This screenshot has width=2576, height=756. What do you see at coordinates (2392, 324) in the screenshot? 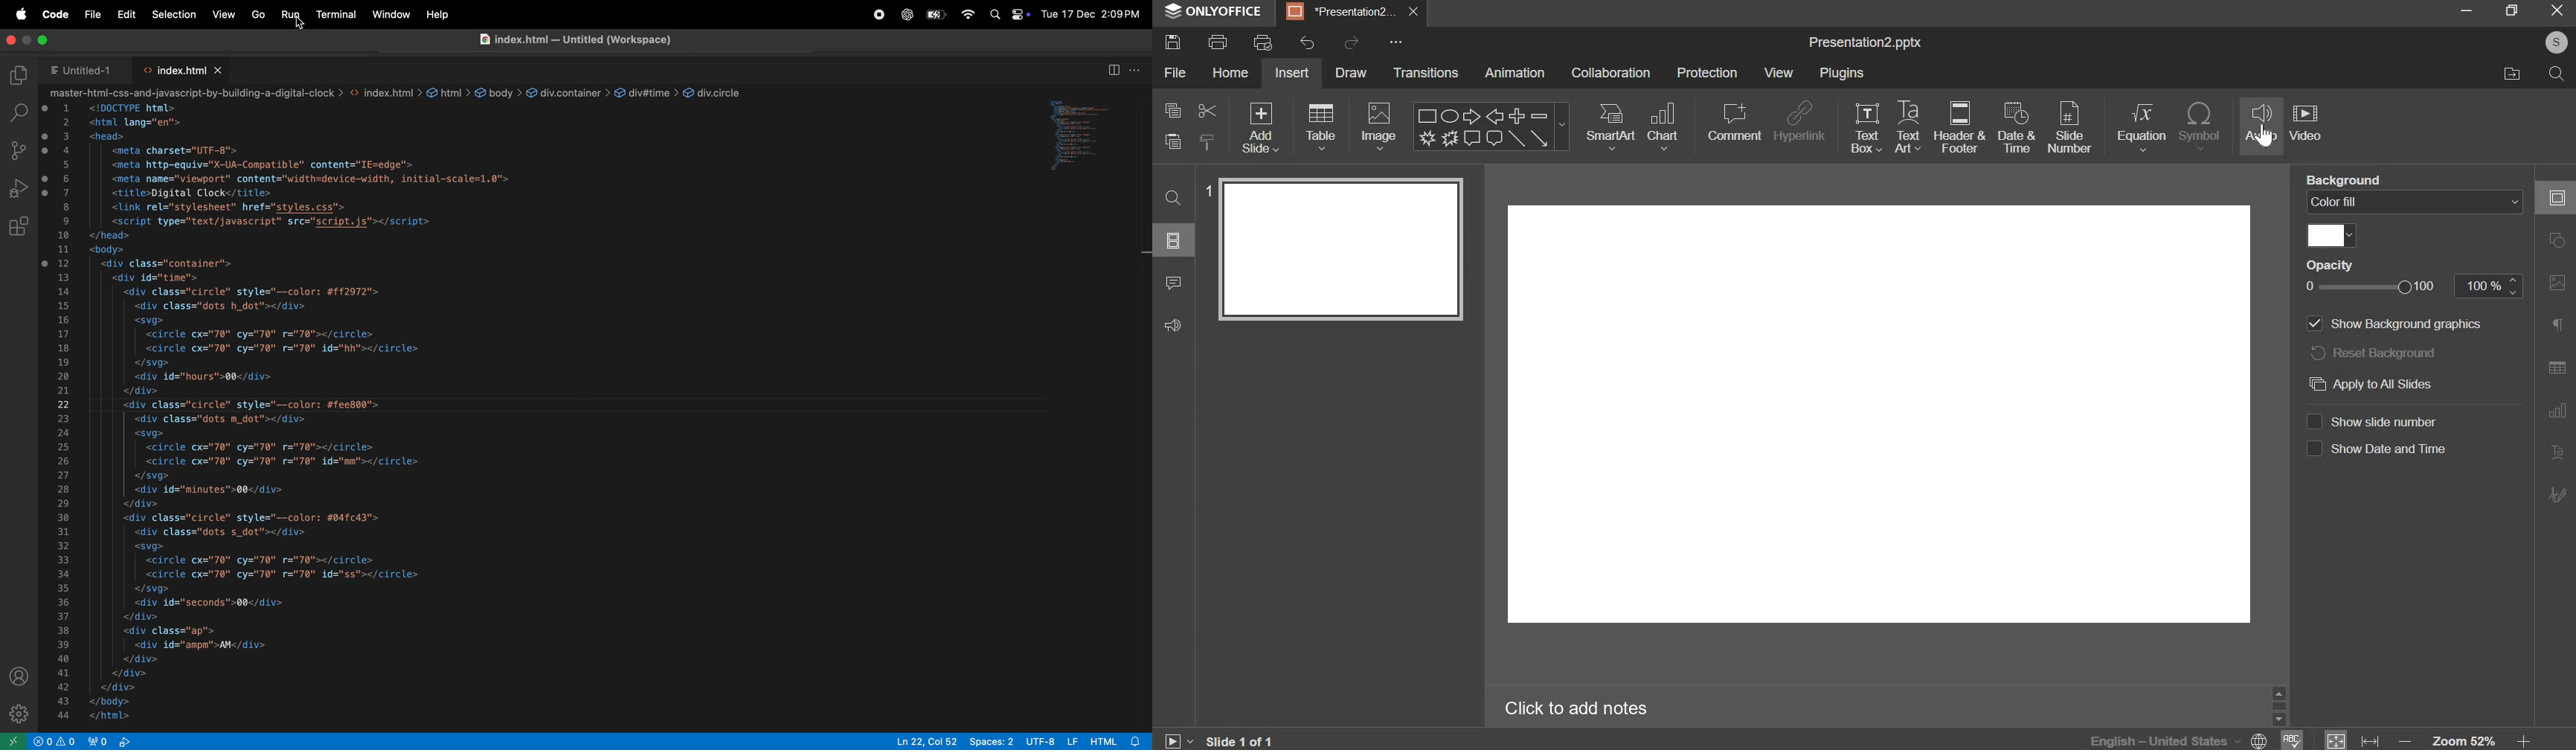
I see `show background graphics` at bounding box center [2392, 324].